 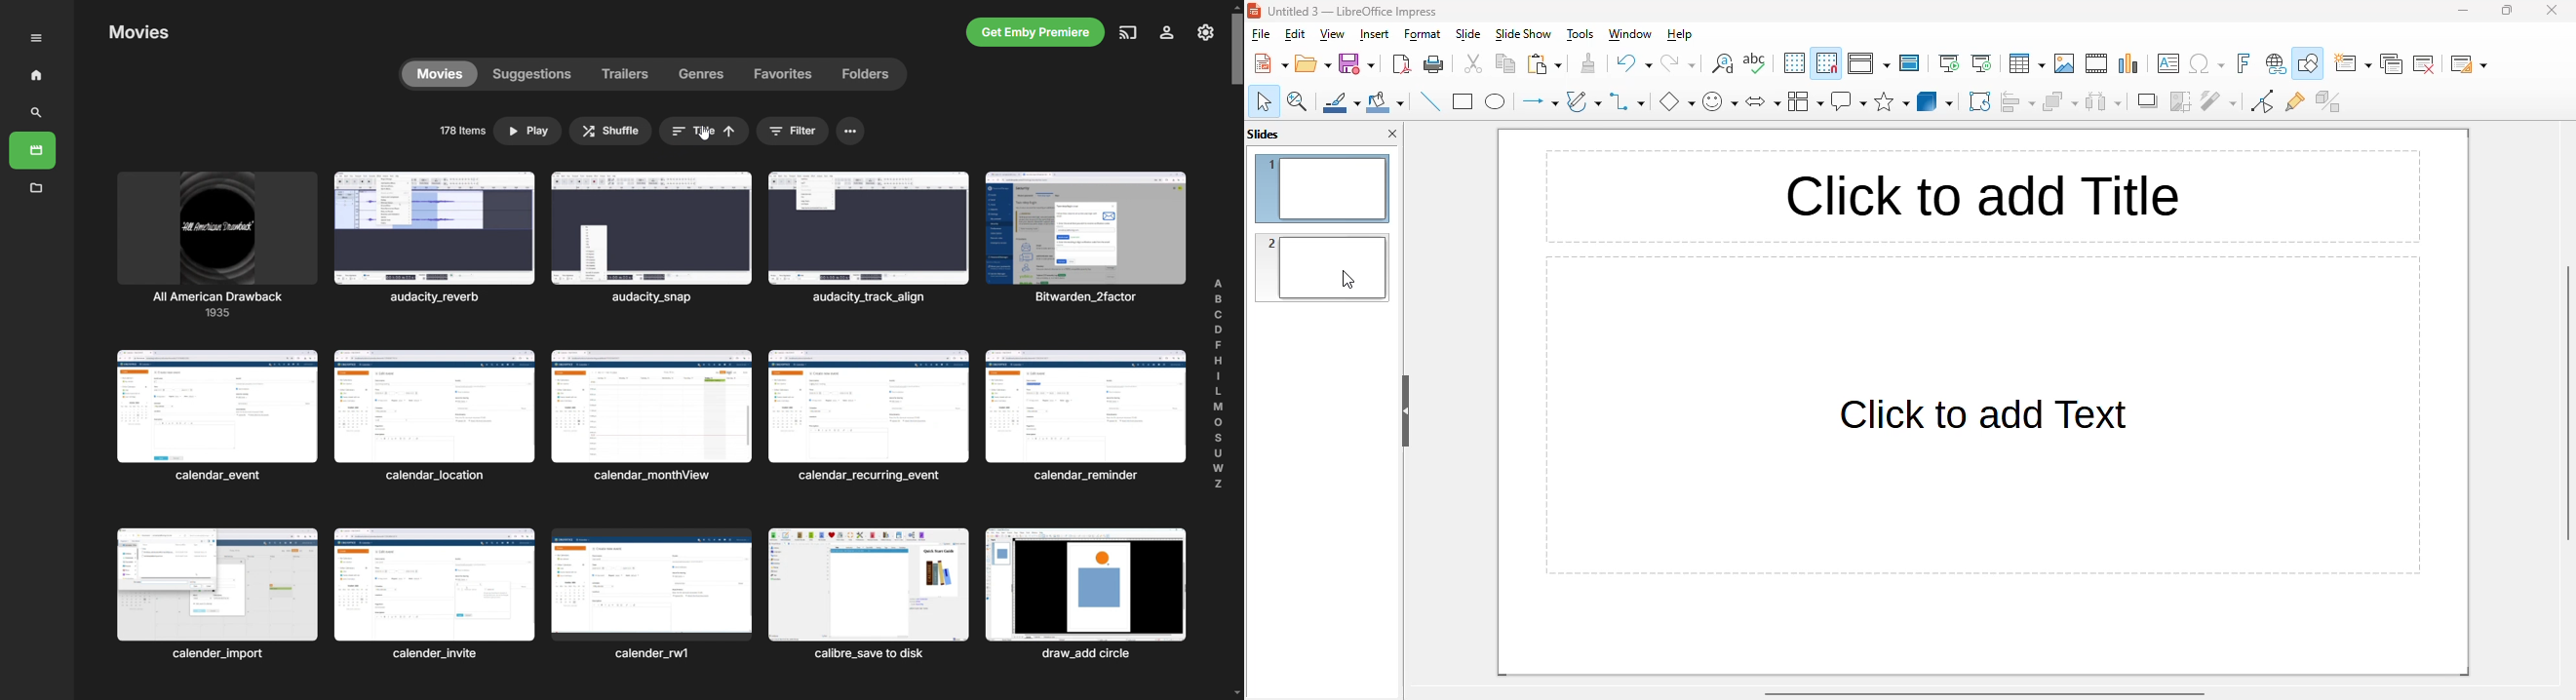 I want to click on filter, so click(x=793, y=132).